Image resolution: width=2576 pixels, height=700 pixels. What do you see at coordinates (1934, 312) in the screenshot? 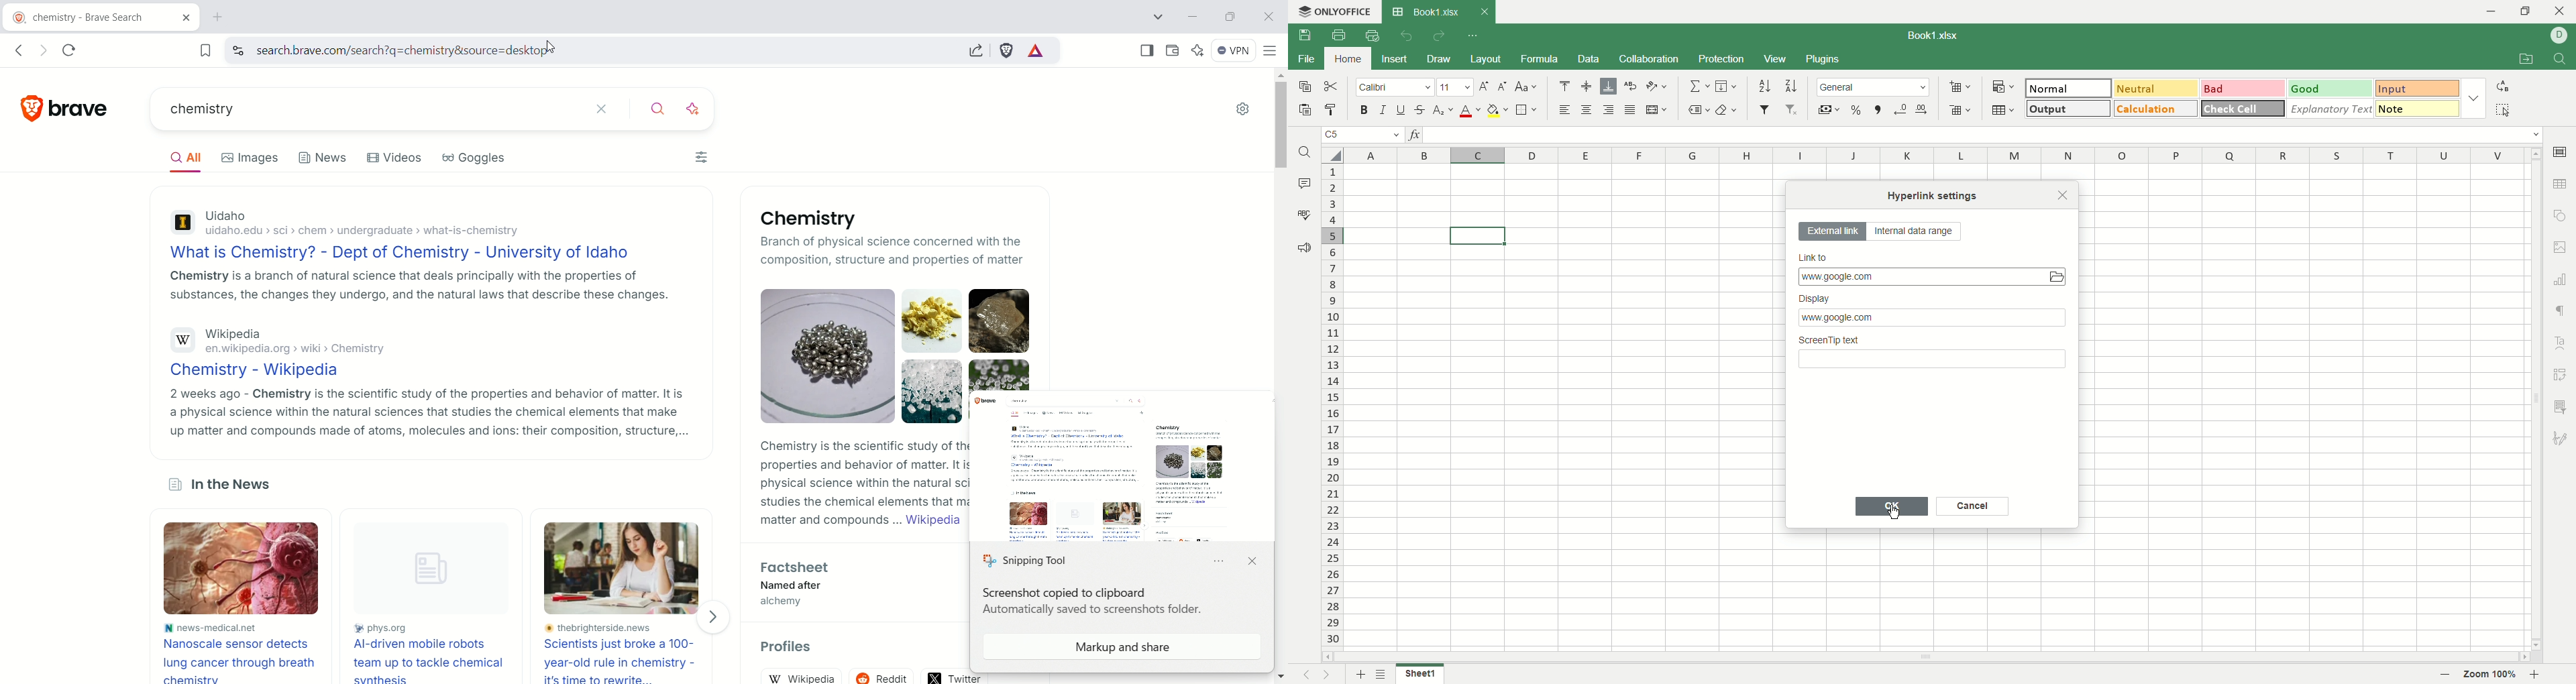
I see `display` at bounding box center [1934, 312].